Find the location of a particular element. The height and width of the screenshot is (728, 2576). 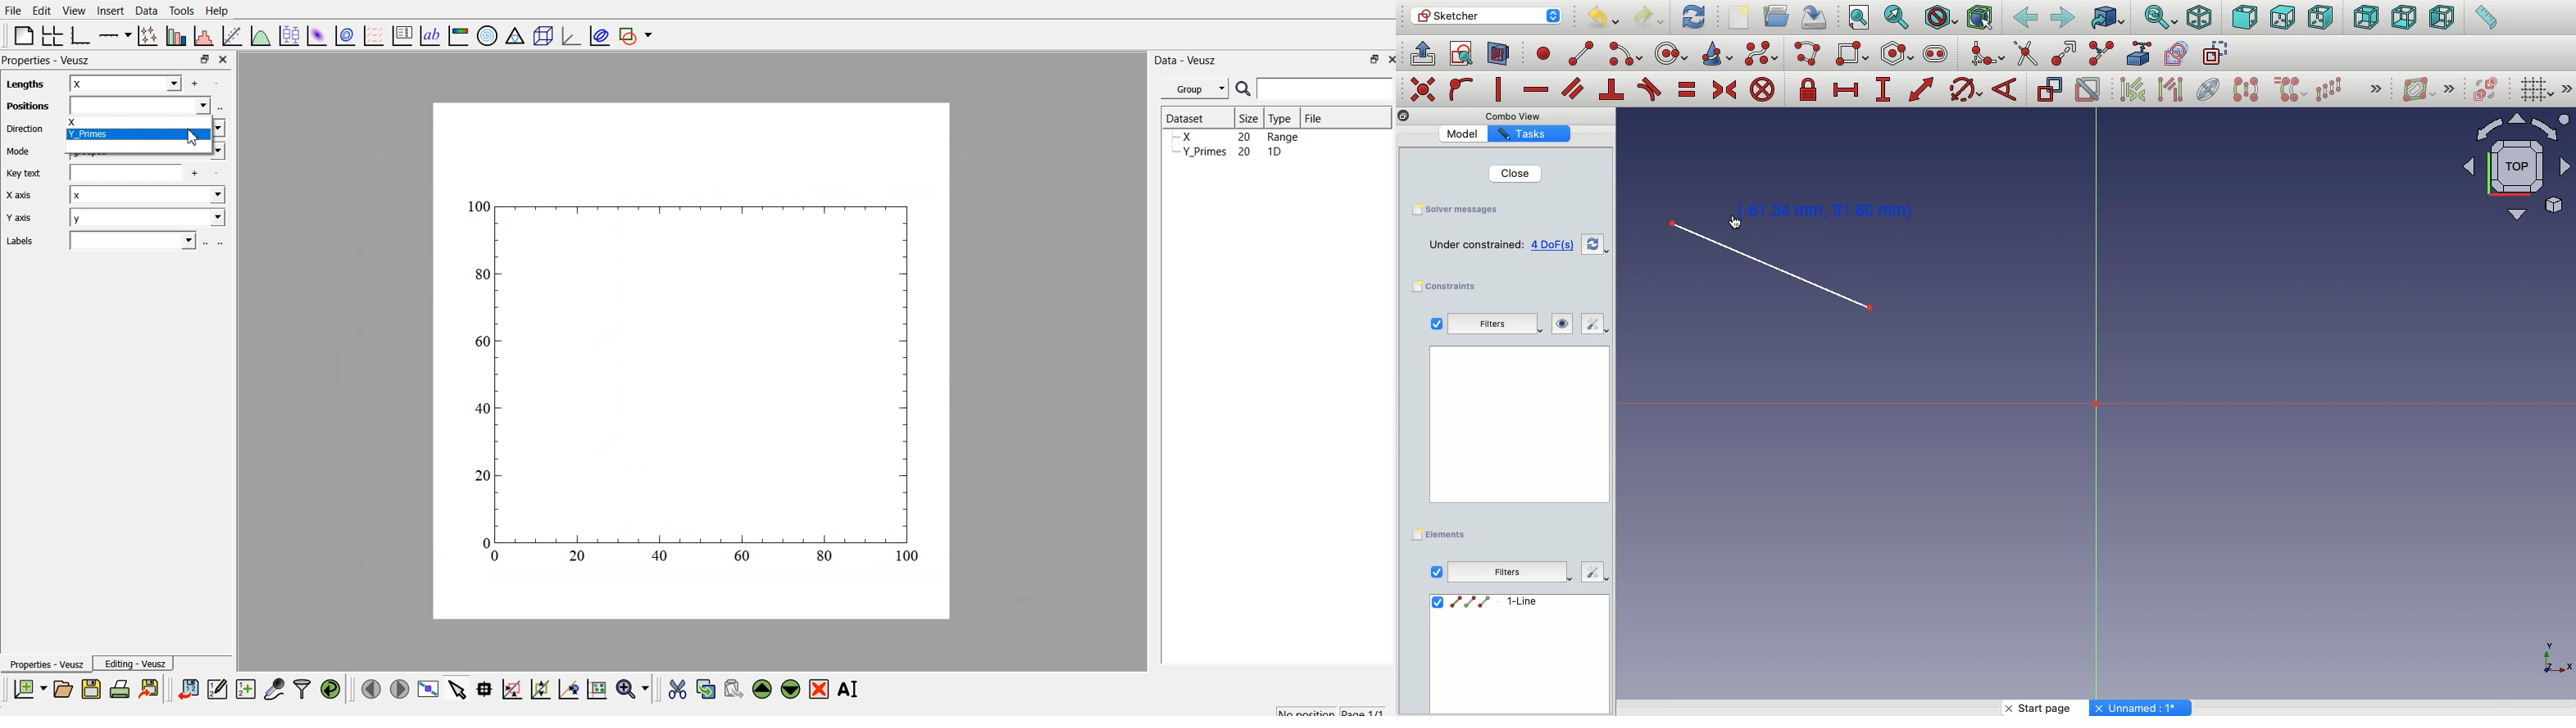

Toggle grid is located at coordinates (2537, 91).